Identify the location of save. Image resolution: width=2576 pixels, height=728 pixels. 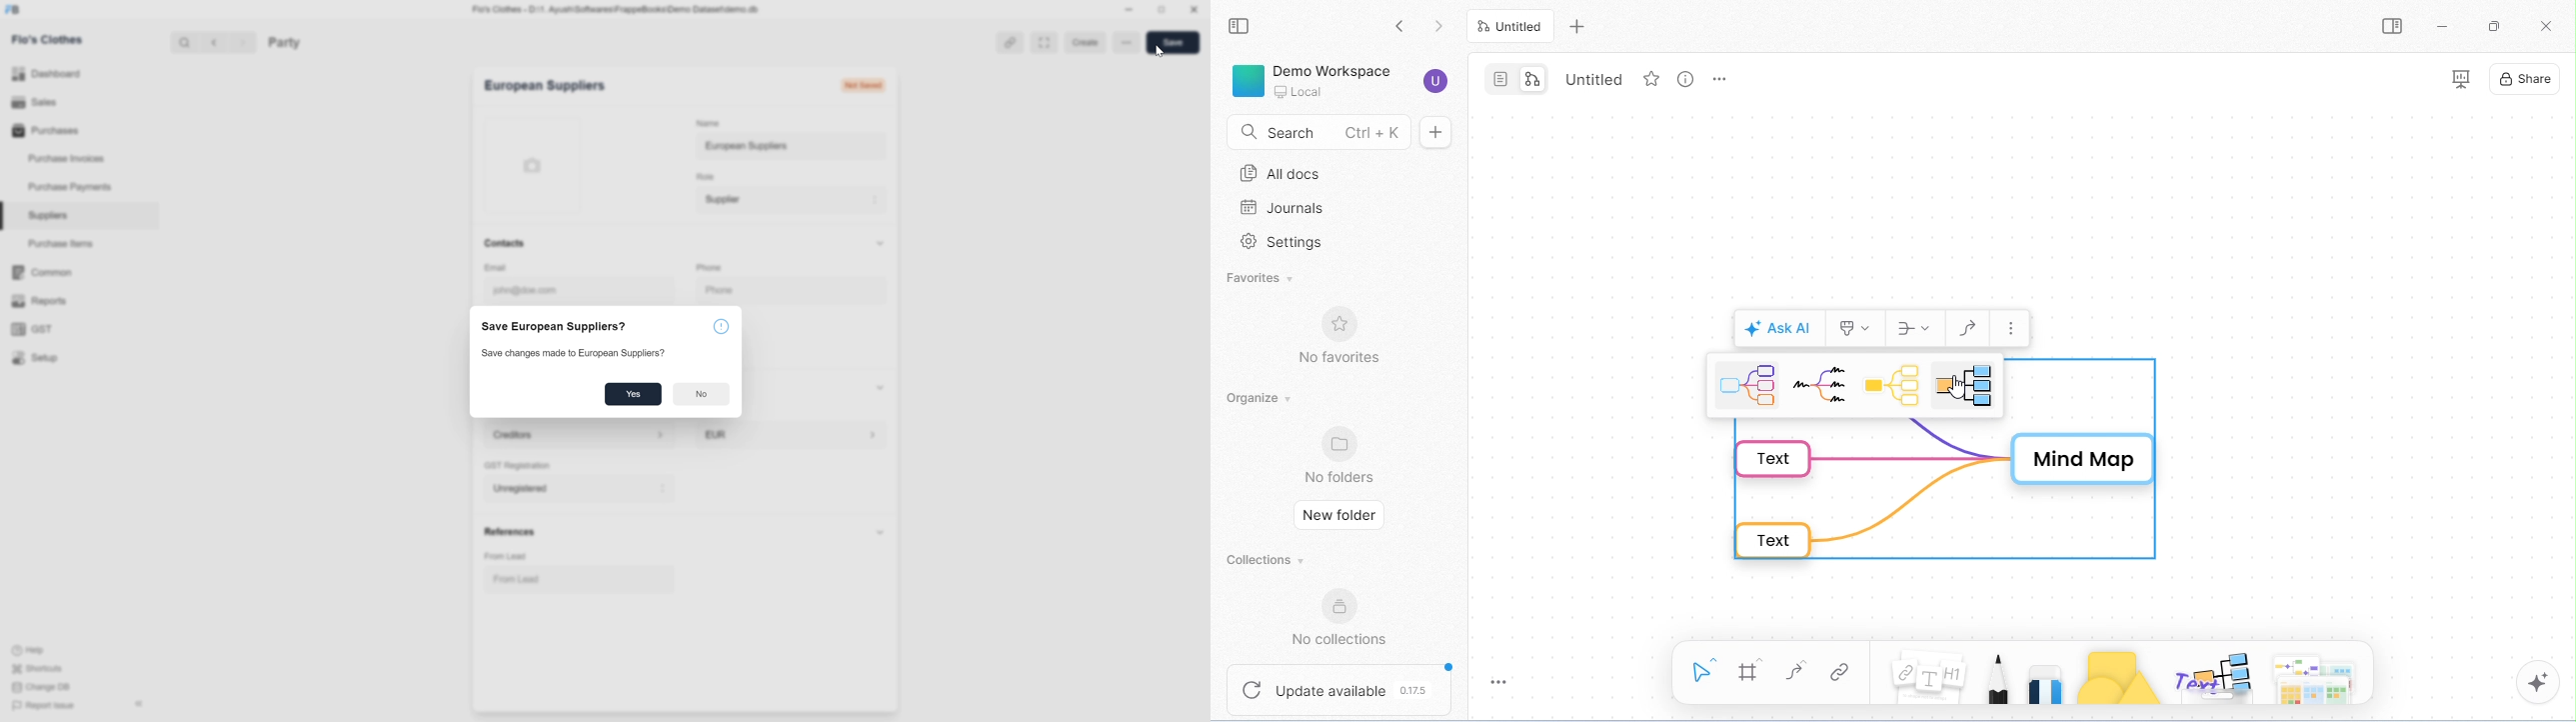
(1171, 41).